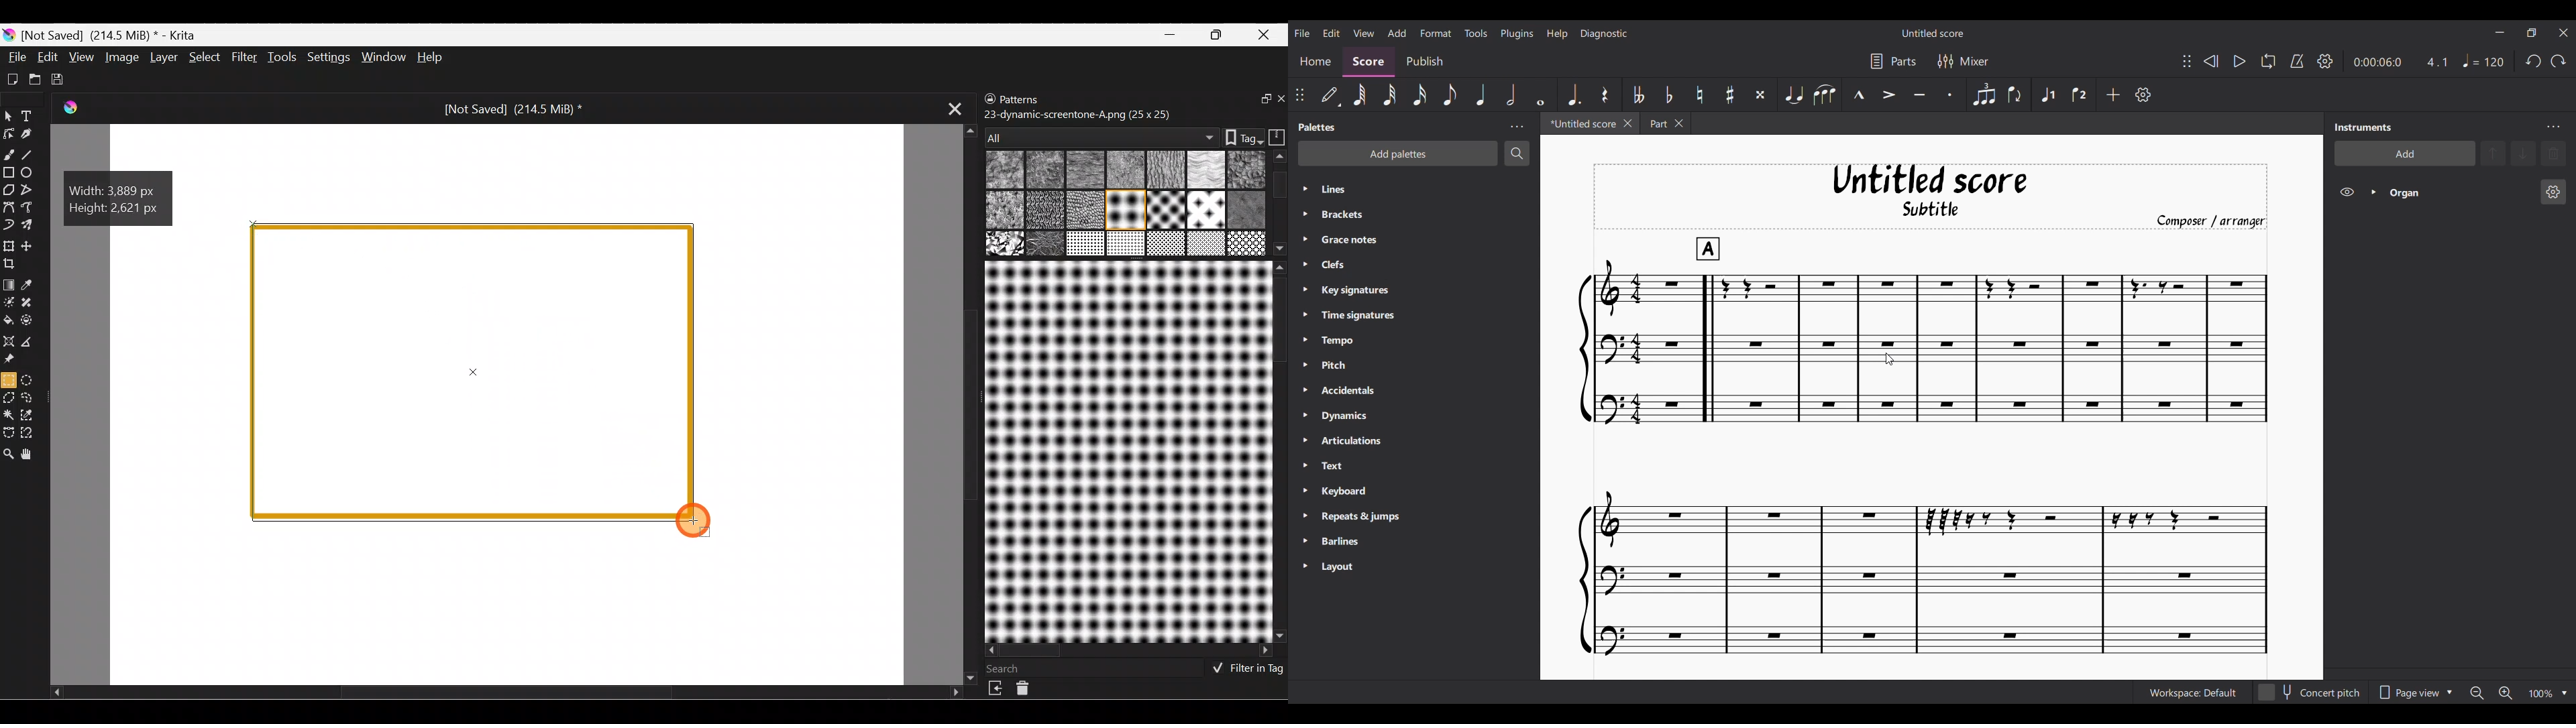 This screenshot has width=2576, height=728. I want to click on Smart patch tool, so click(35, 304).